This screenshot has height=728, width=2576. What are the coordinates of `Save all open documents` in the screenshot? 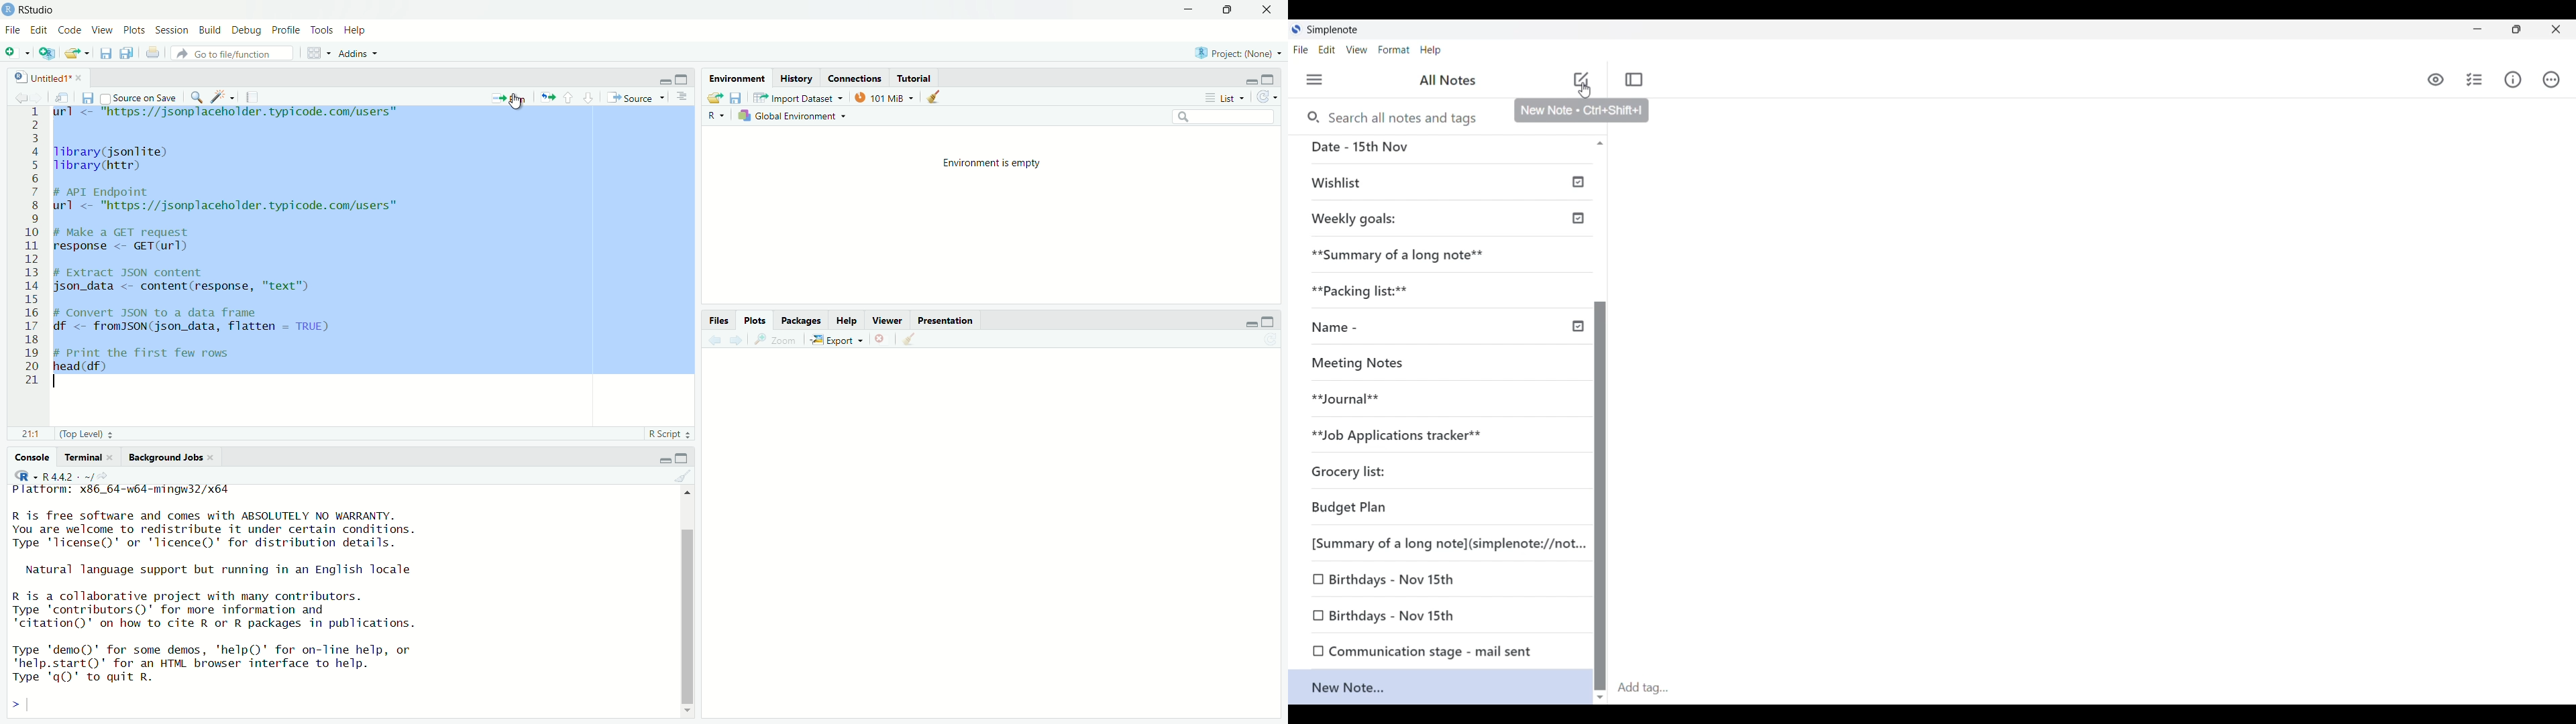 It's located at (126, 53).